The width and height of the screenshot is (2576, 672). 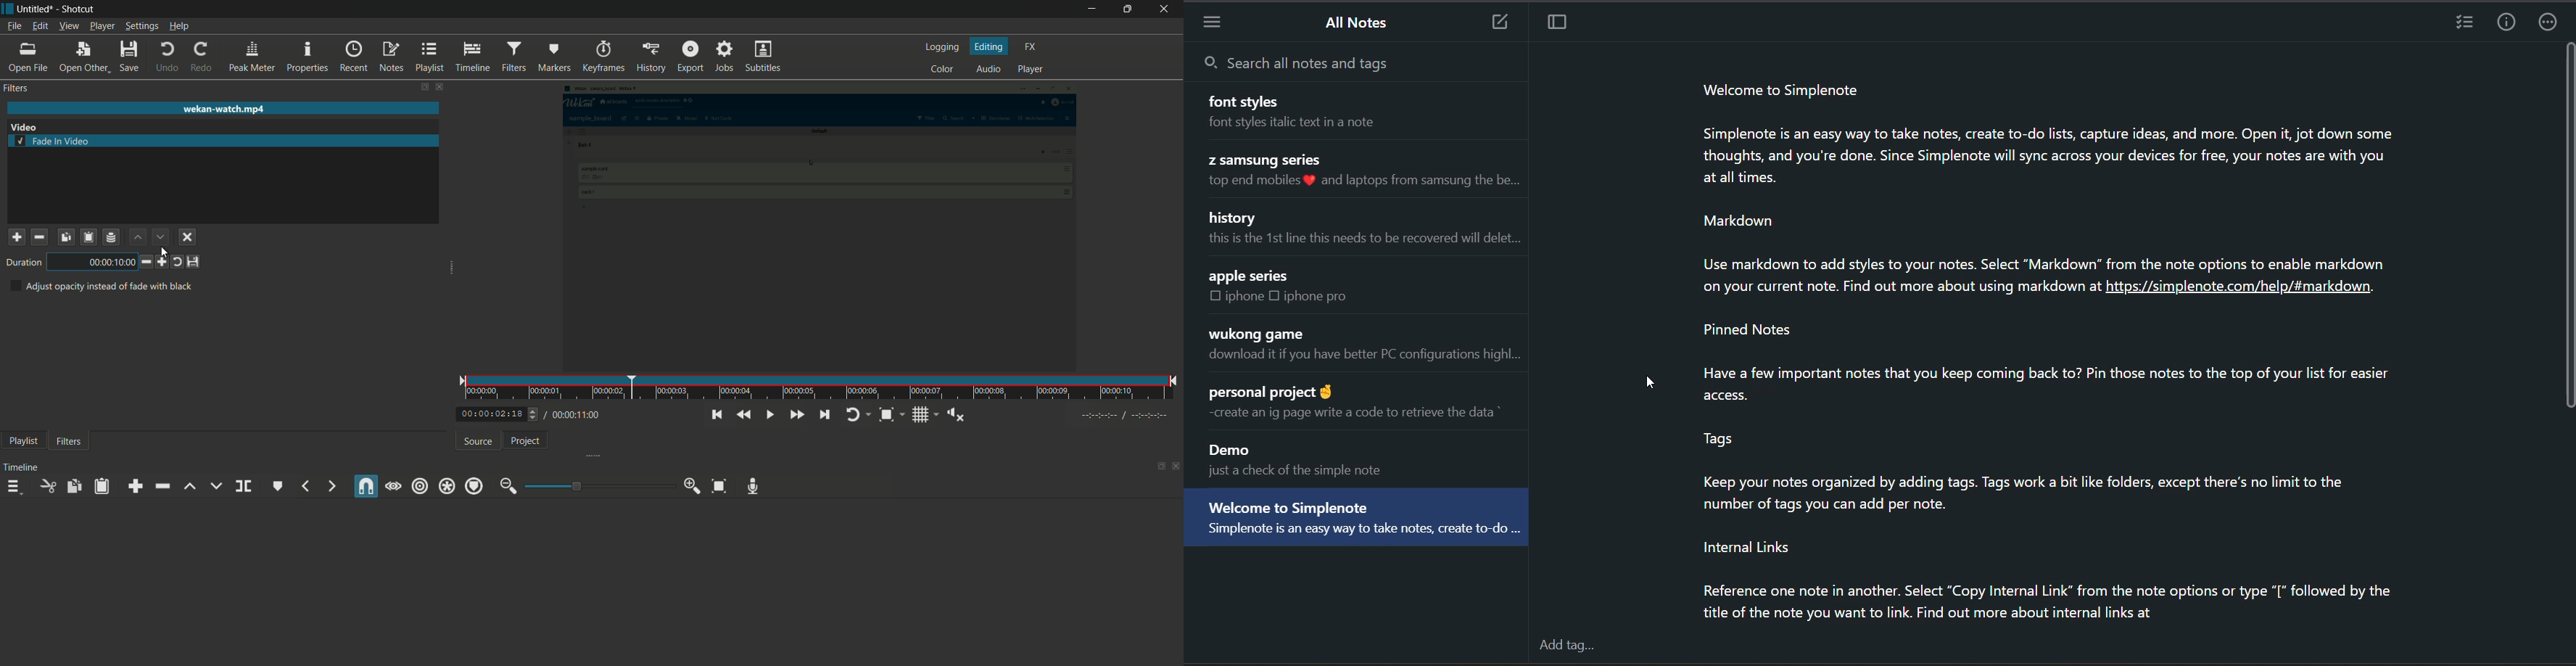 I want to click on toggle zoom, so click(x=886, y=416).